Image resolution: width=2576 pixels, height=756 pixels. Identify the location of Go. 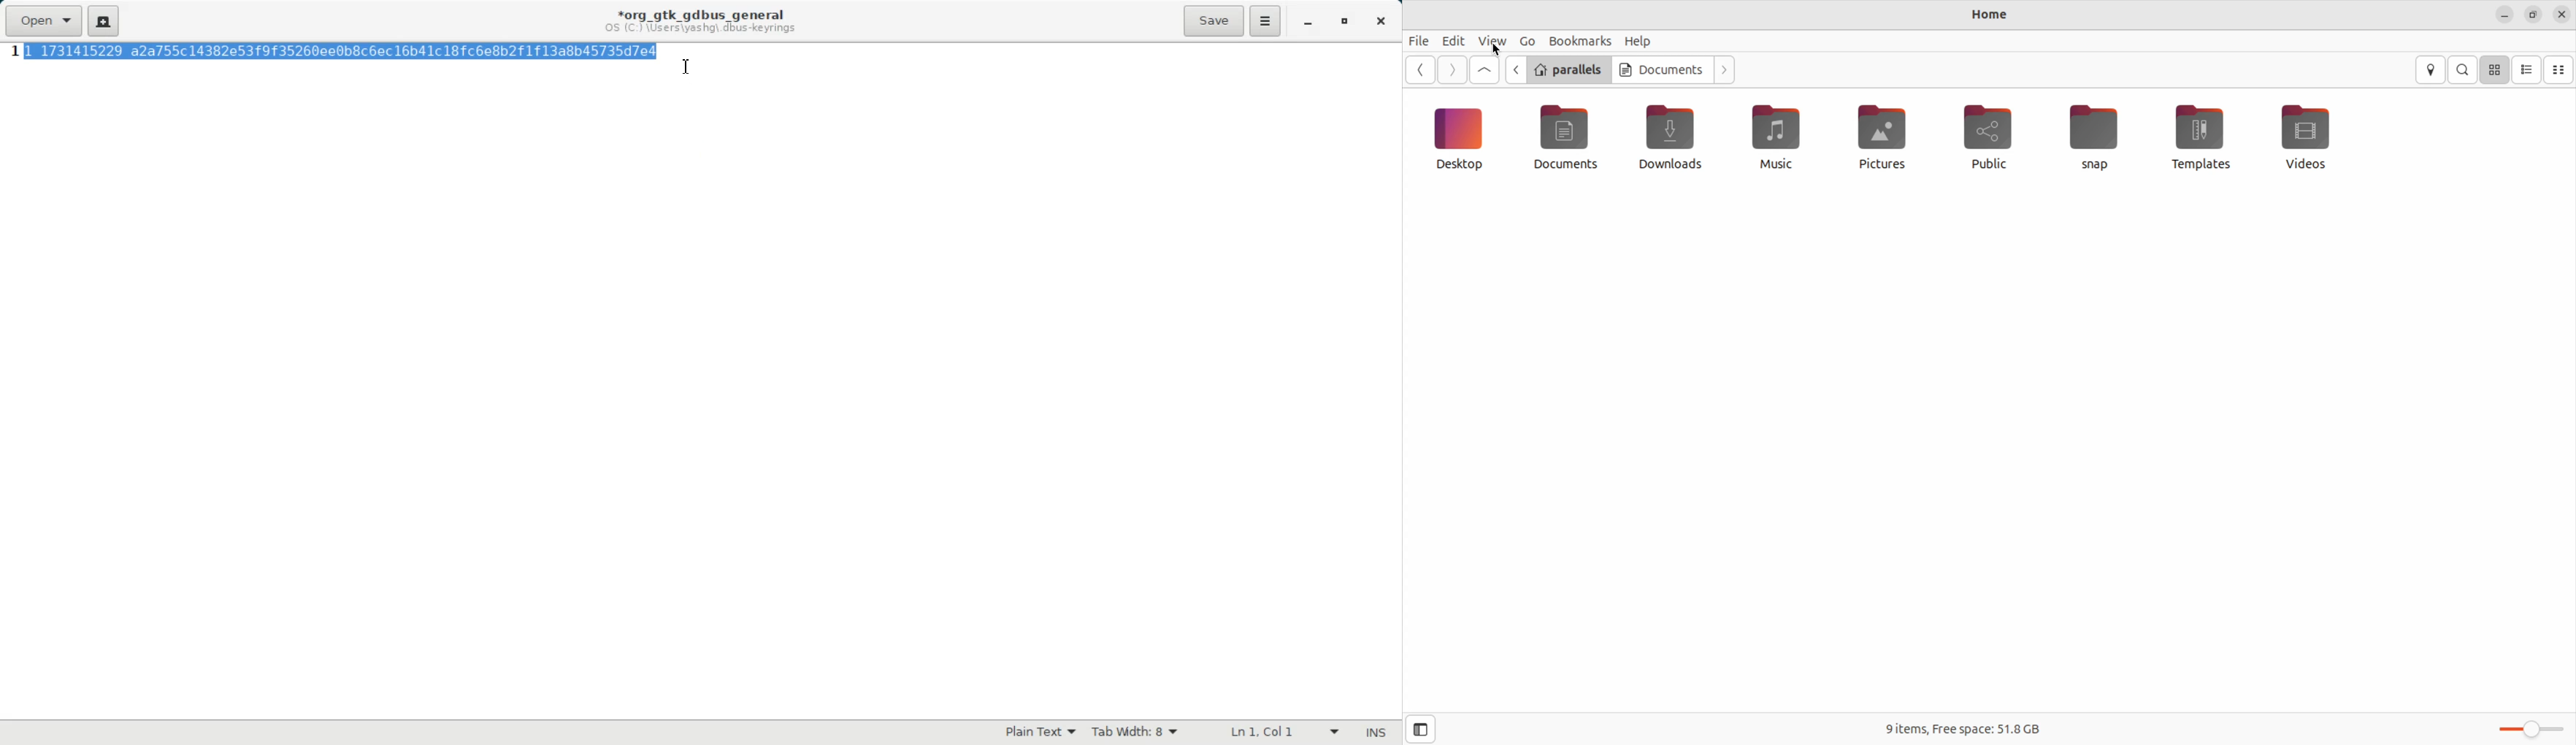
(1526, 40).